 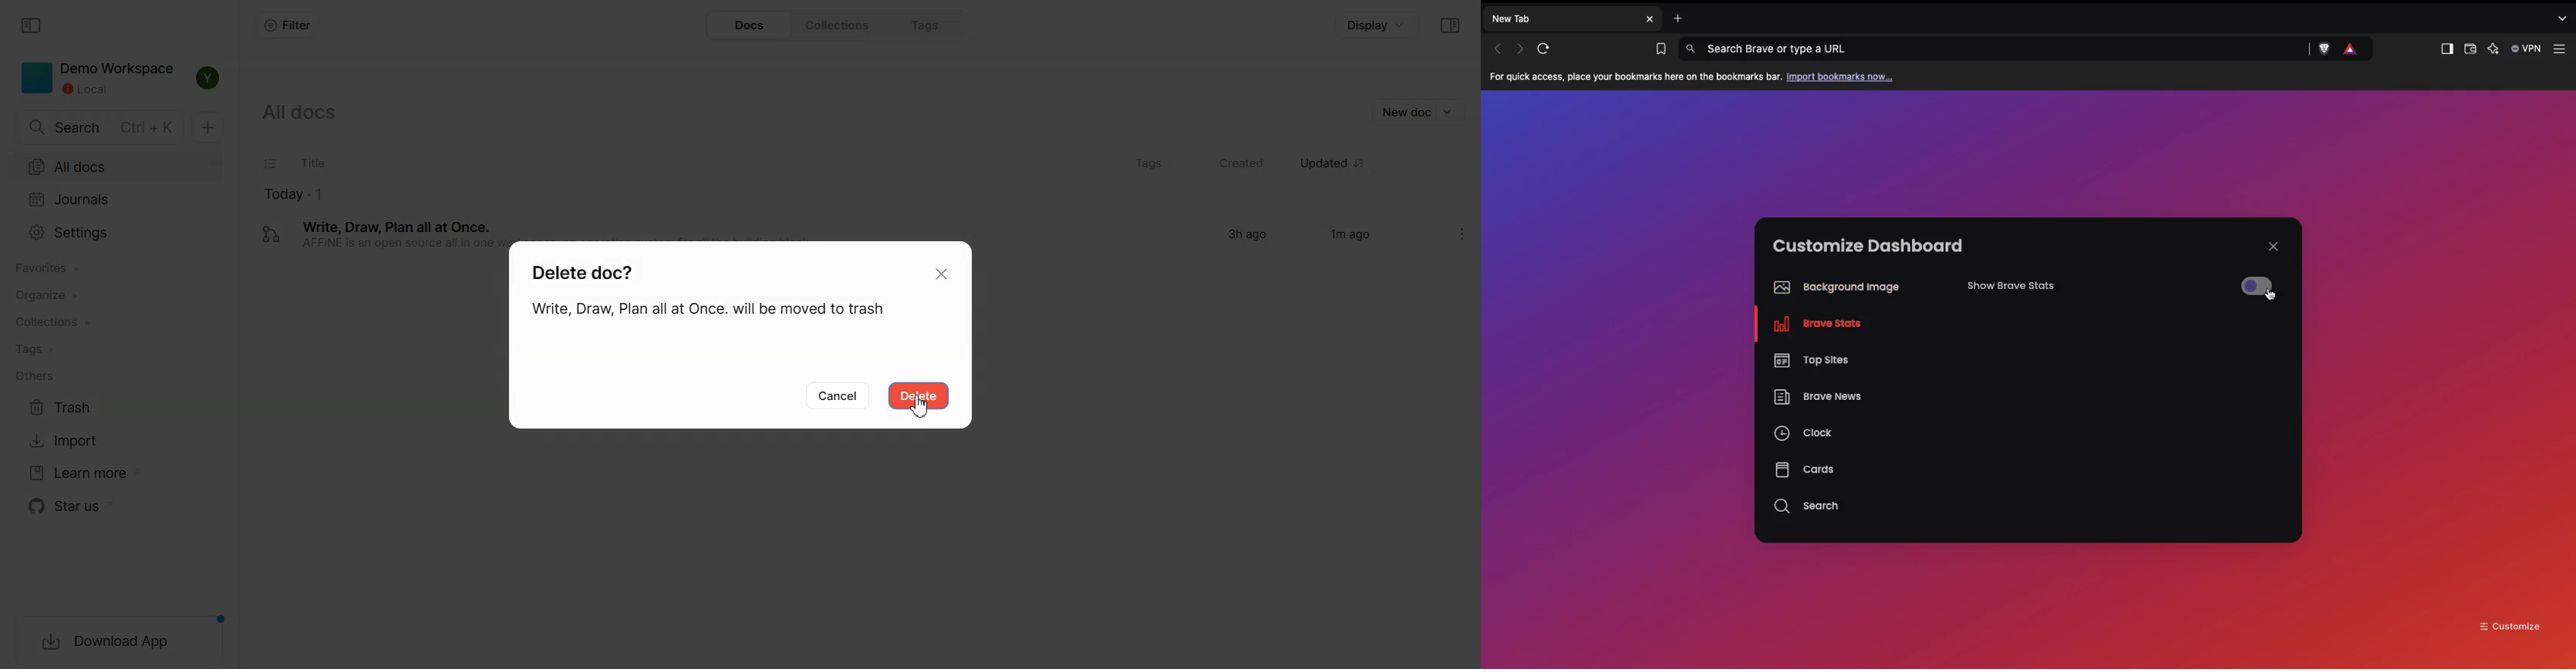 I want to click on Delete, so click(x=918, y=395).